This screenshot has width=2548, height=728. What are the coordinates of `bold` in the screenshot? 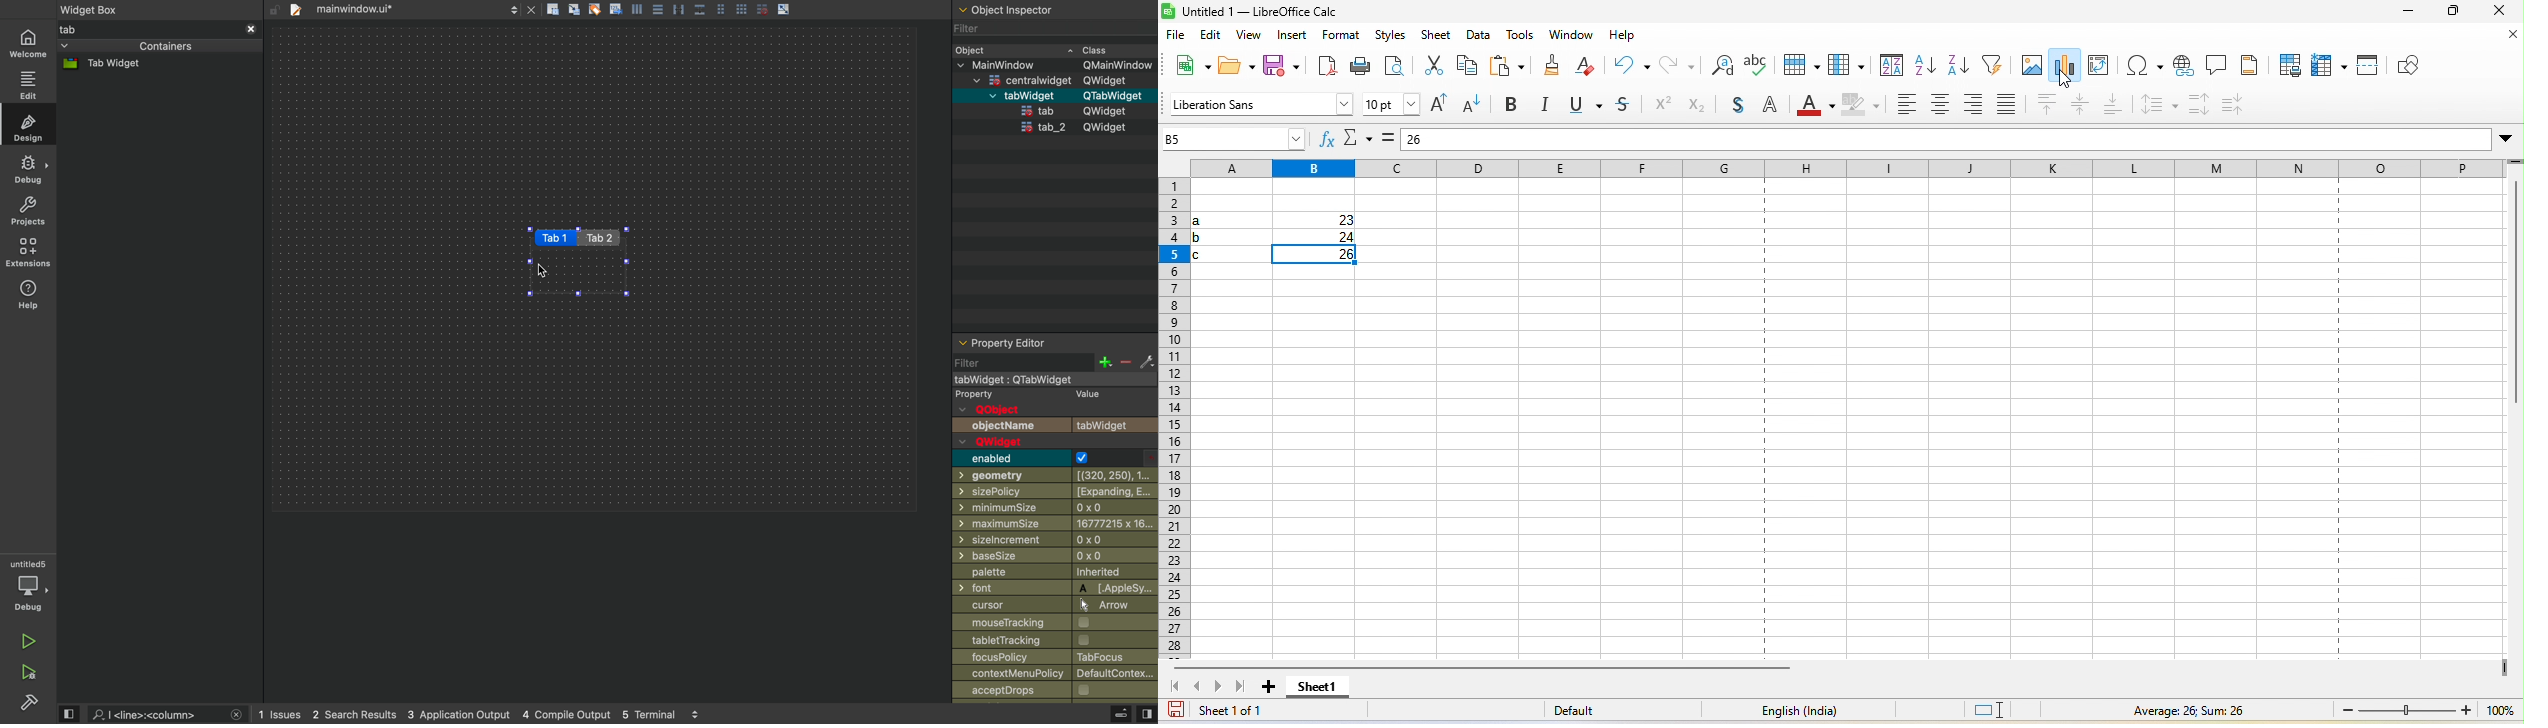 It's located at (1514, 105).